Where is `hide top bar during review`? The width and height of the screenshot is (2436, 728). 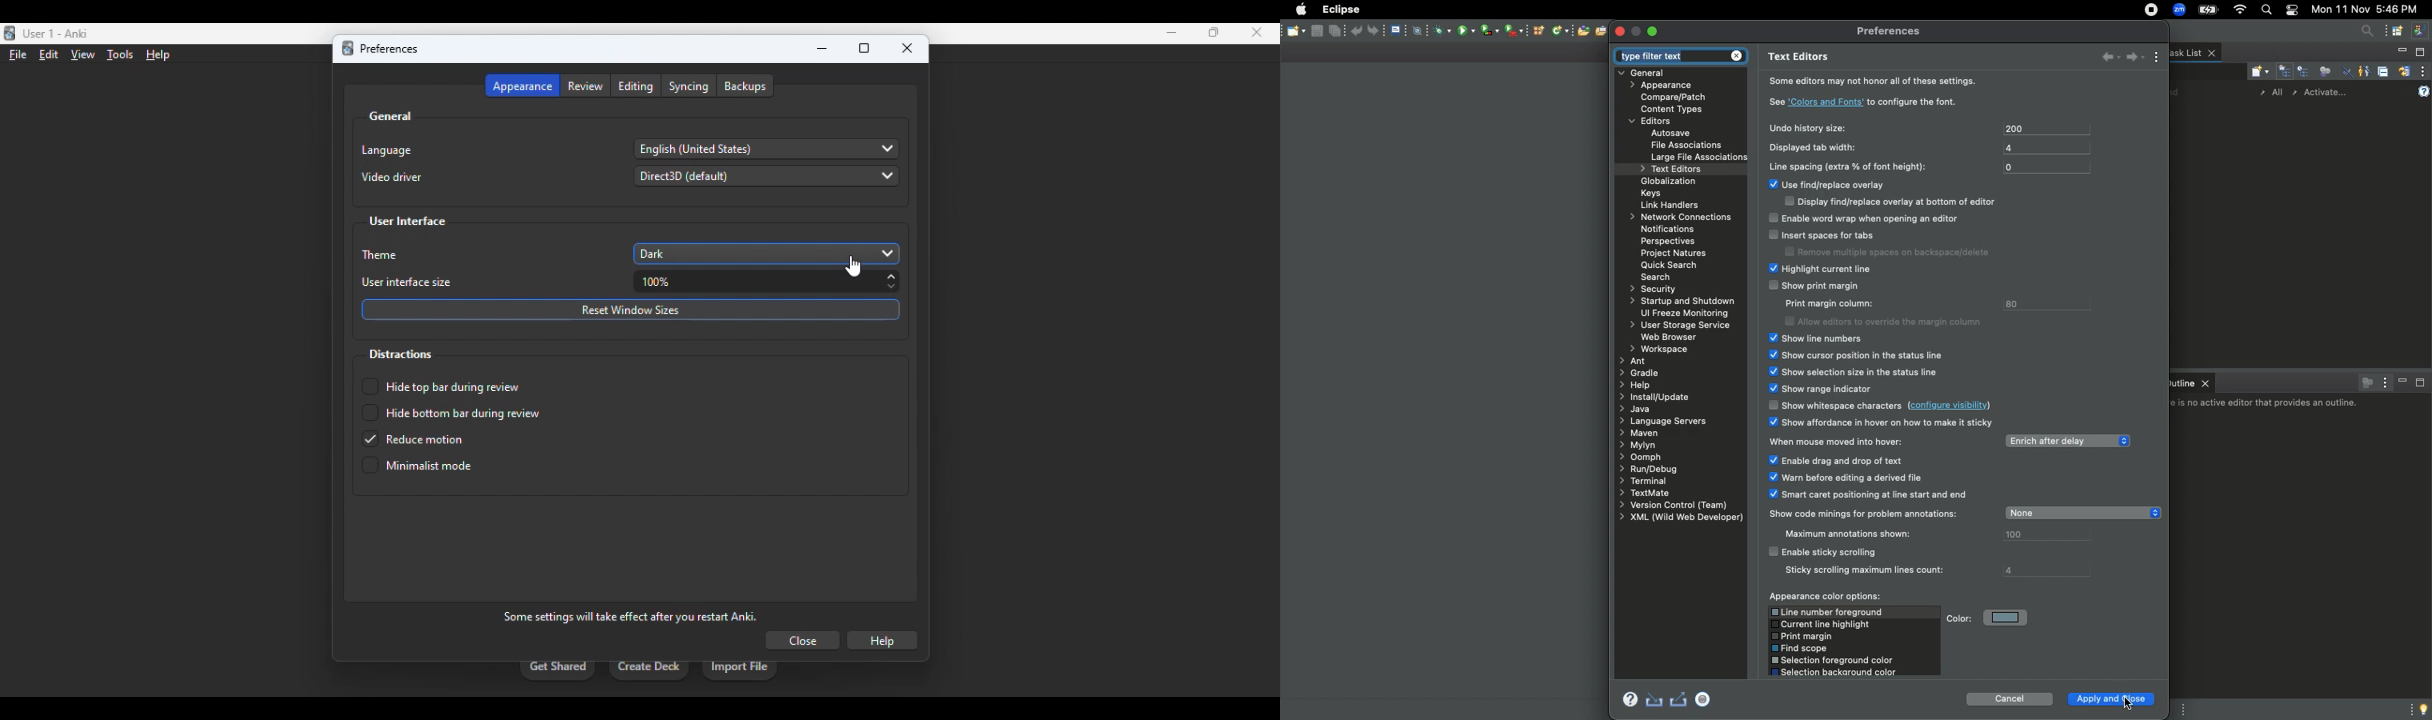 hide top bar during review is located at coordinates (441, 386).